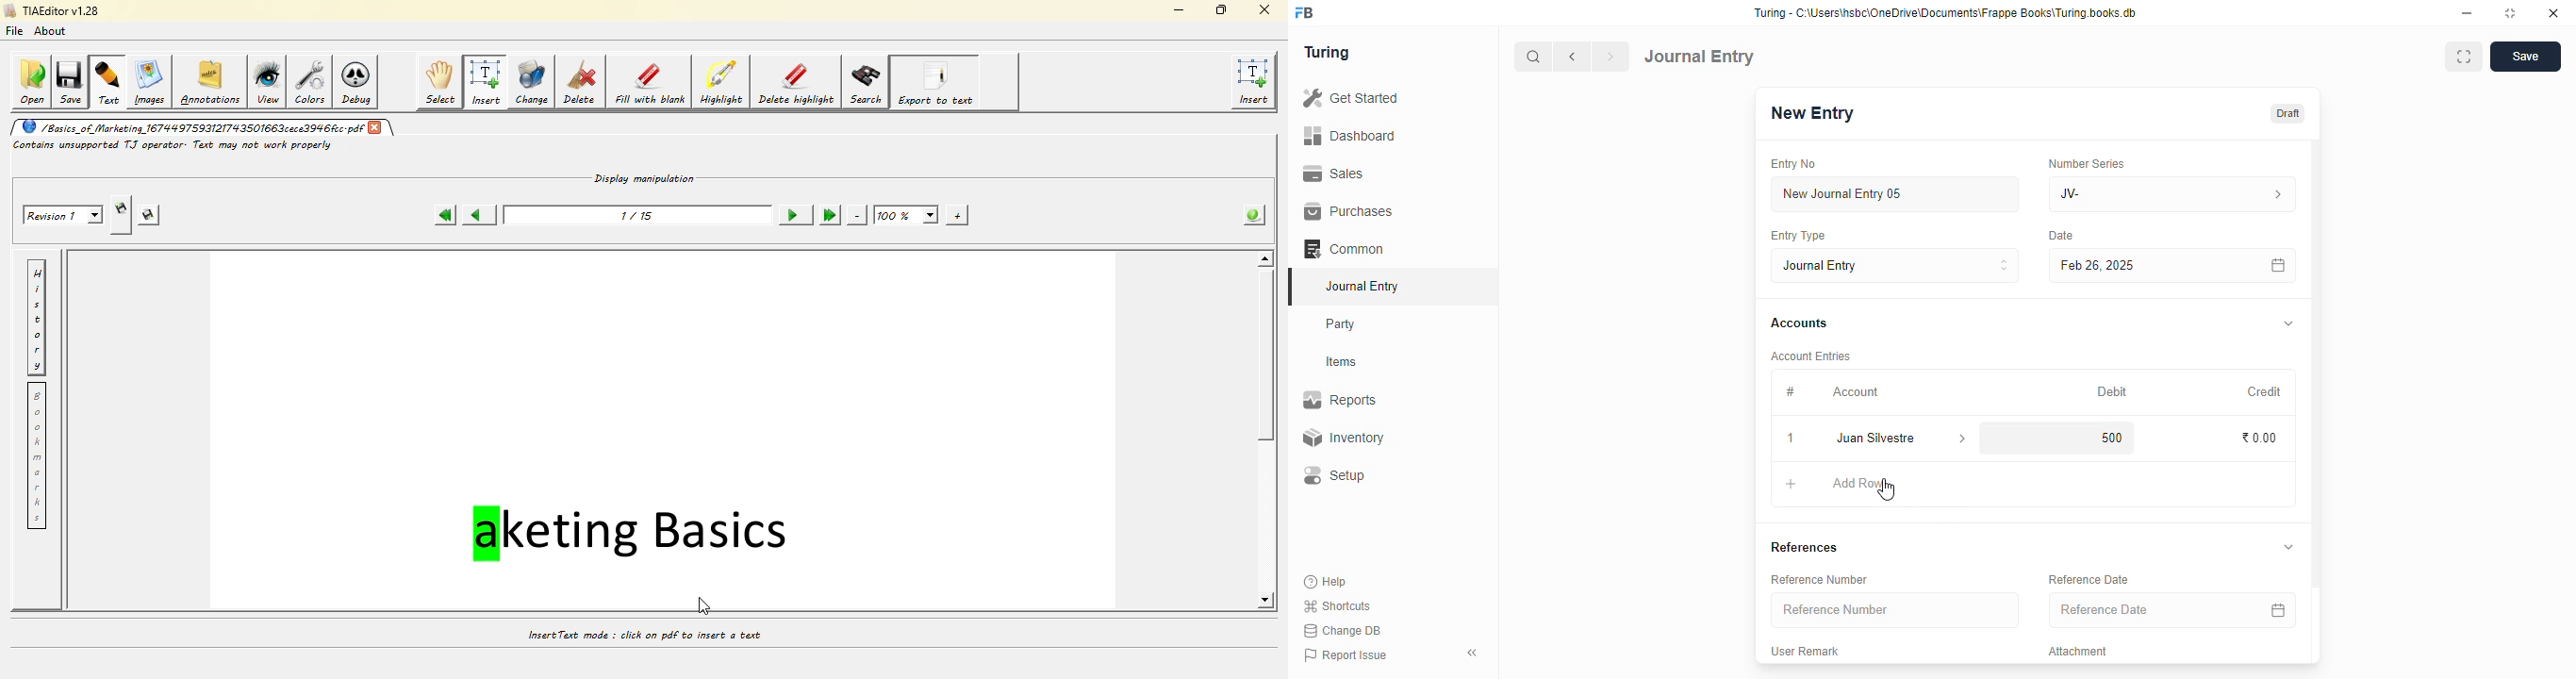 The width and height of the screenshot is (2576, 700). I want to click on toggle between form and full width, so click(2463, 57).